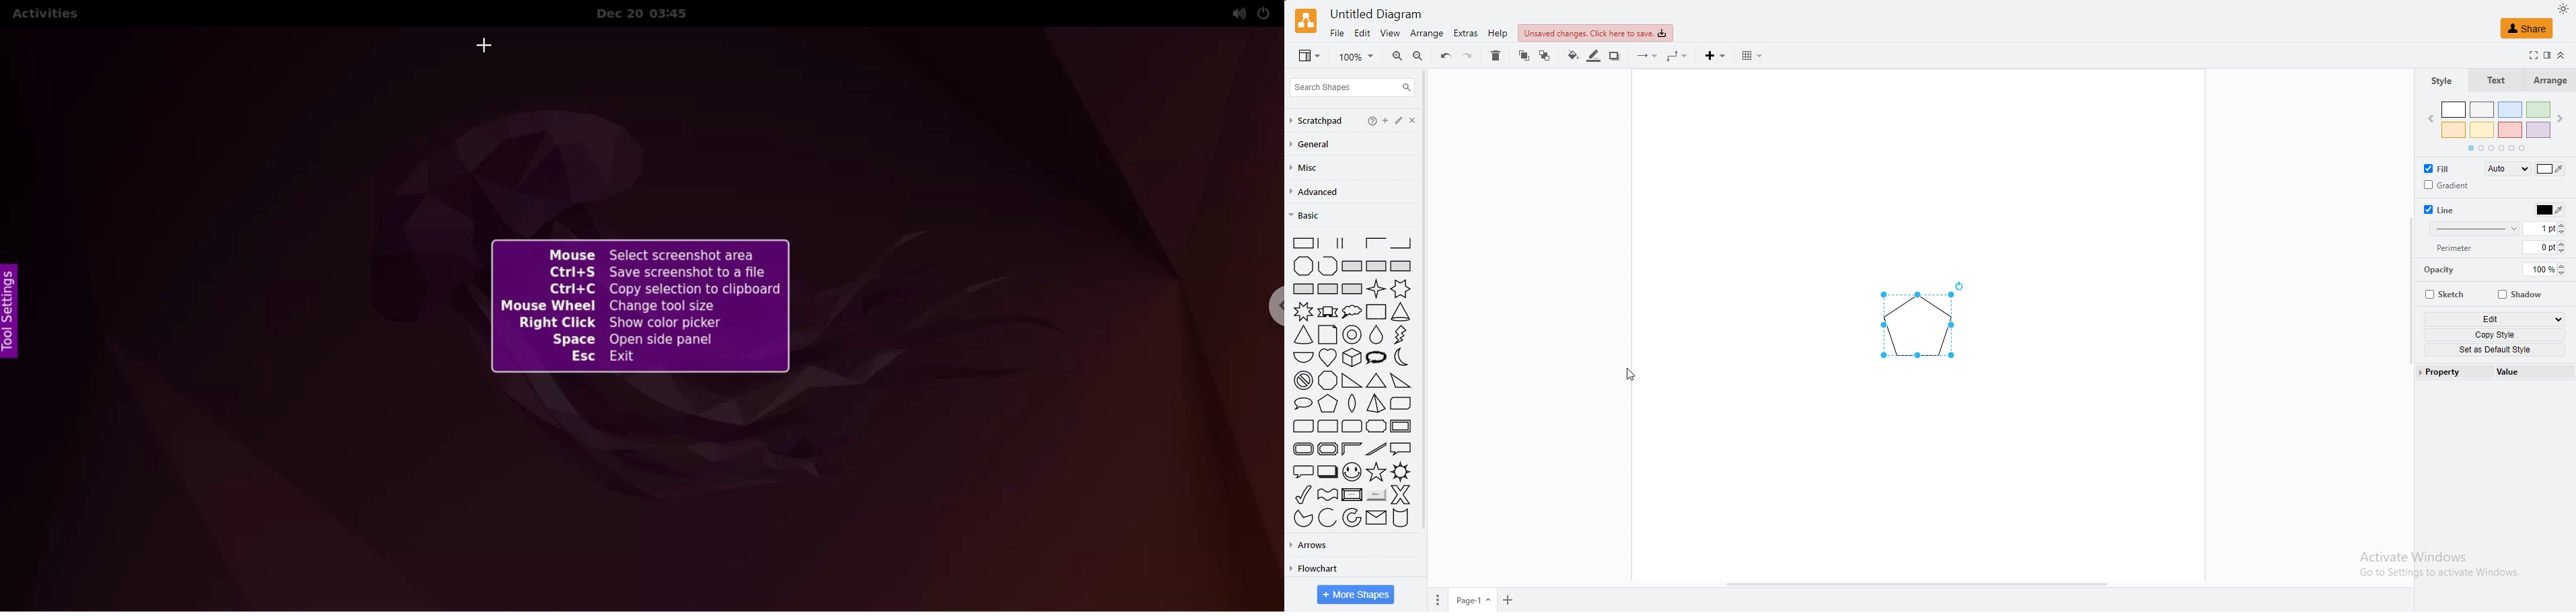  What do you see at coordinates (1300, 449) in the screenshot?
I see `rounded frame` at bounding box center [1300, 449].